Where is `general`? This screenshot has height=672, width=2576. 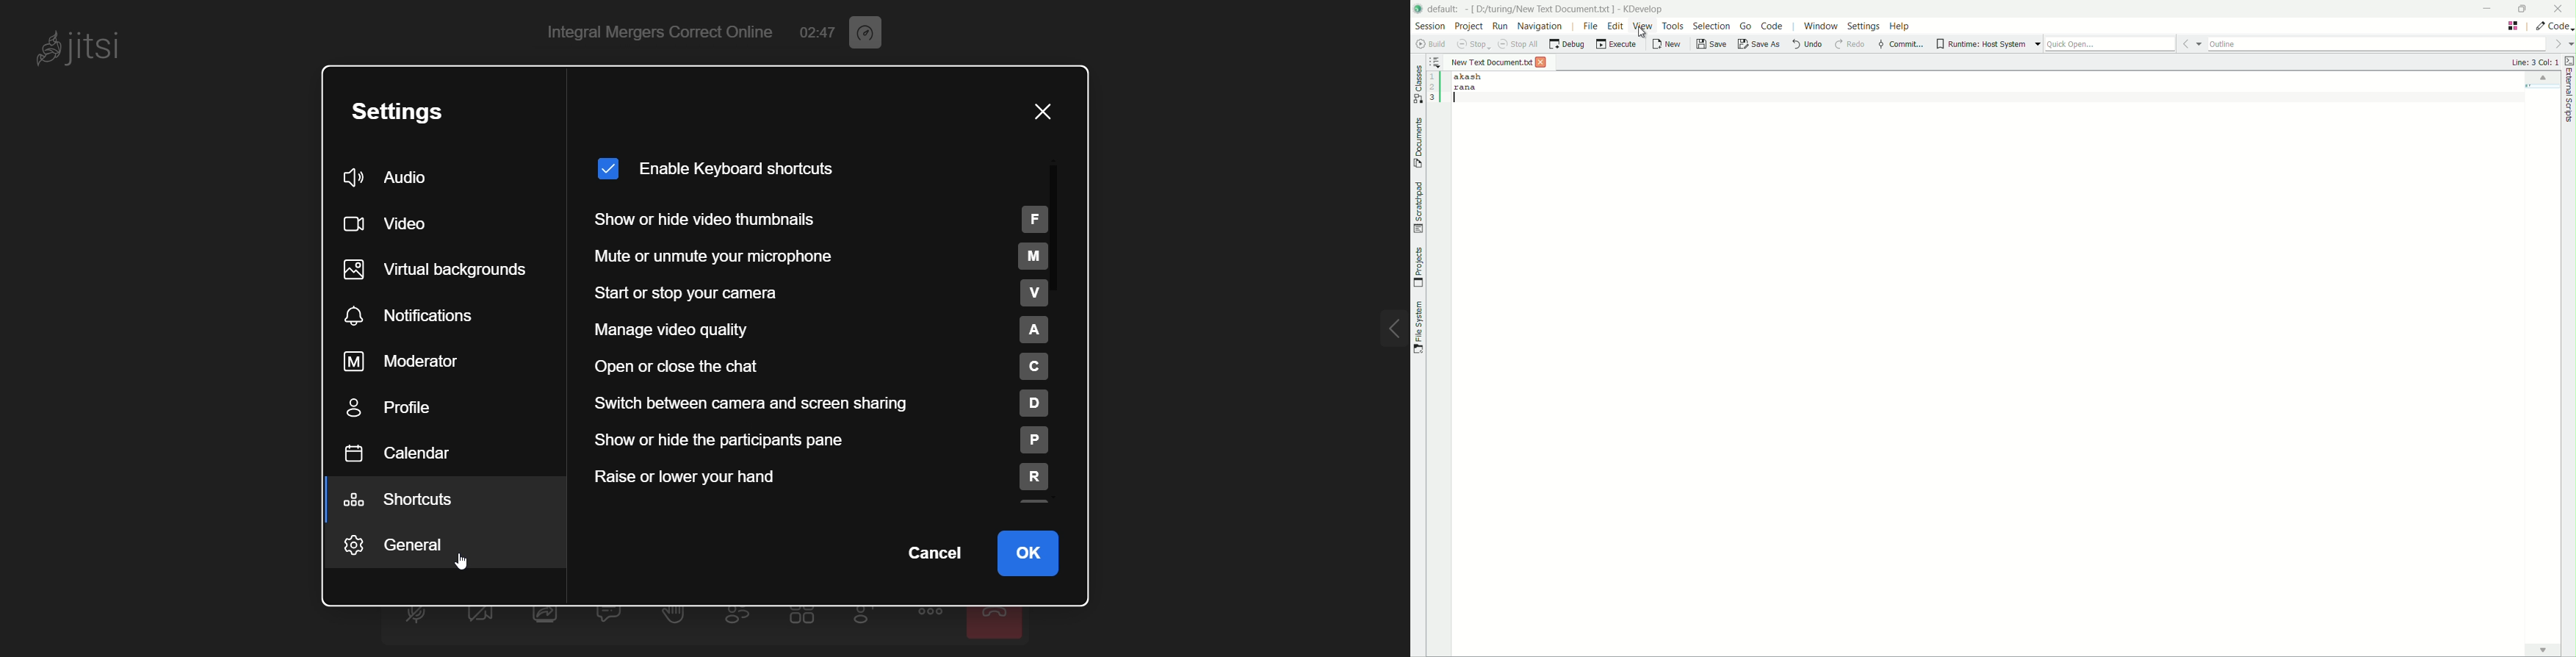 general is located at coordinates (401, 542).